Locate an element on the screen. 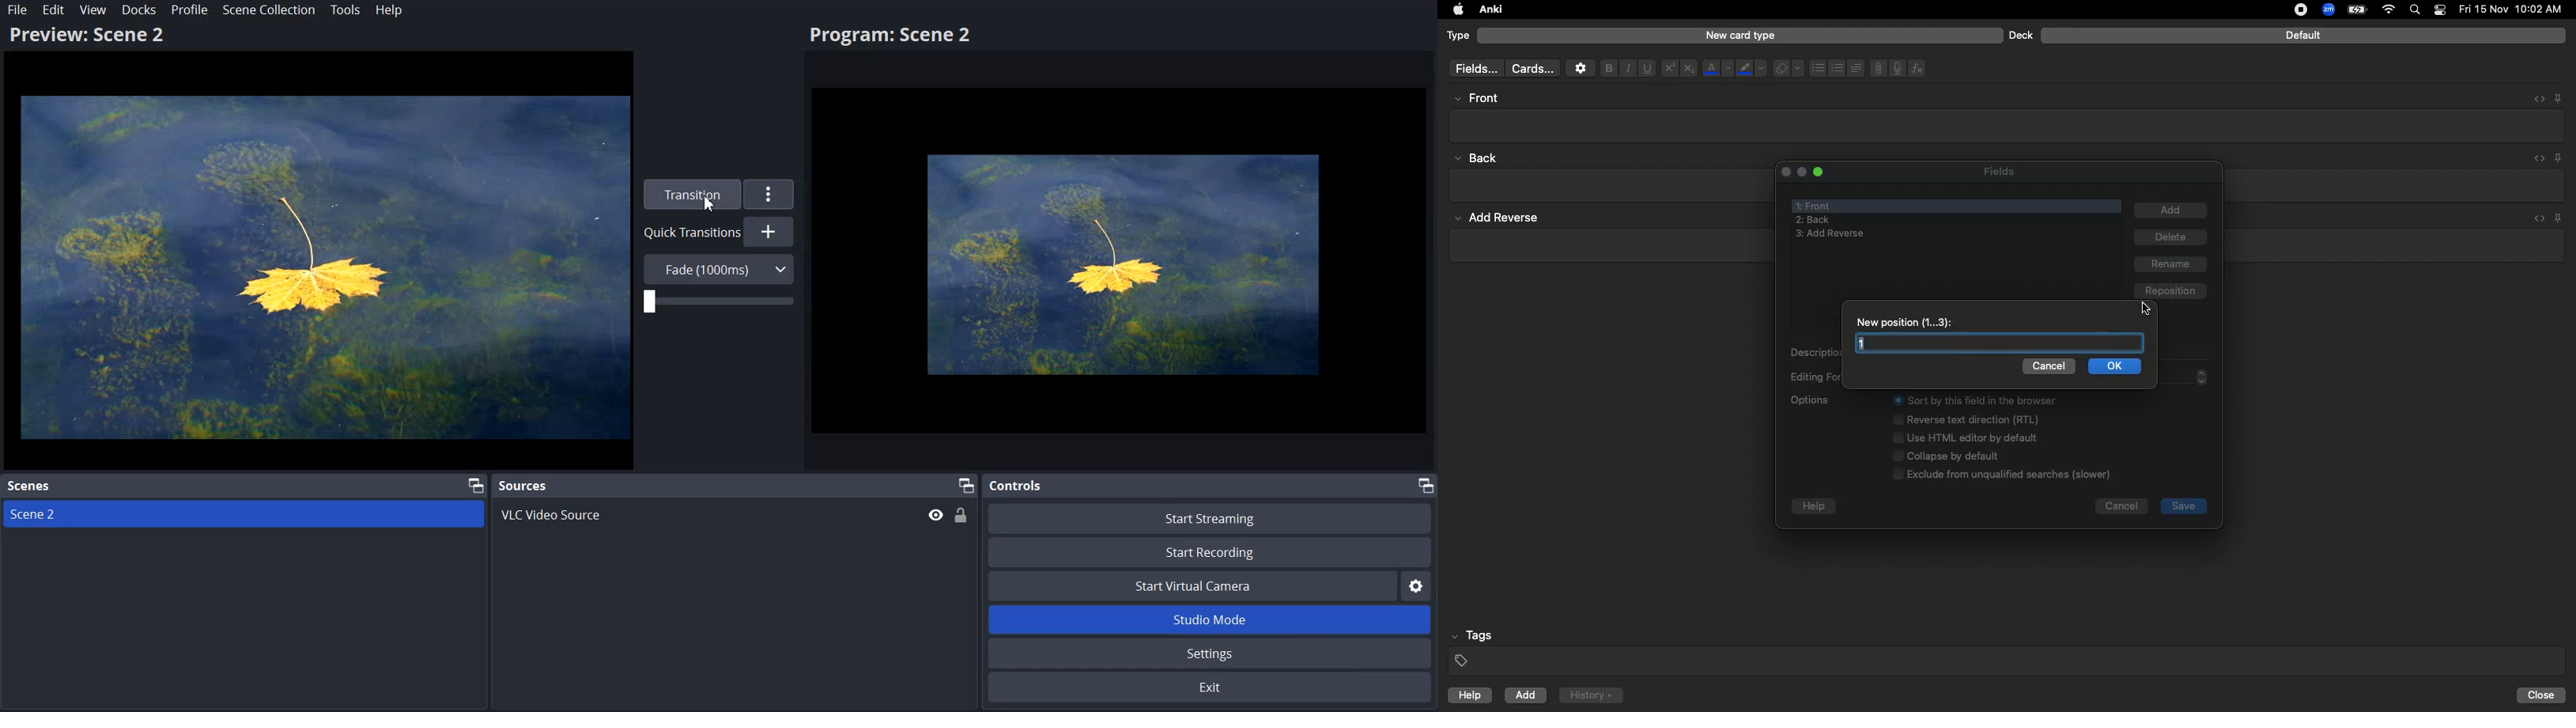 The height and width of the screenshot is (728, 2576). Tags is located at coordinates (2008, 649).